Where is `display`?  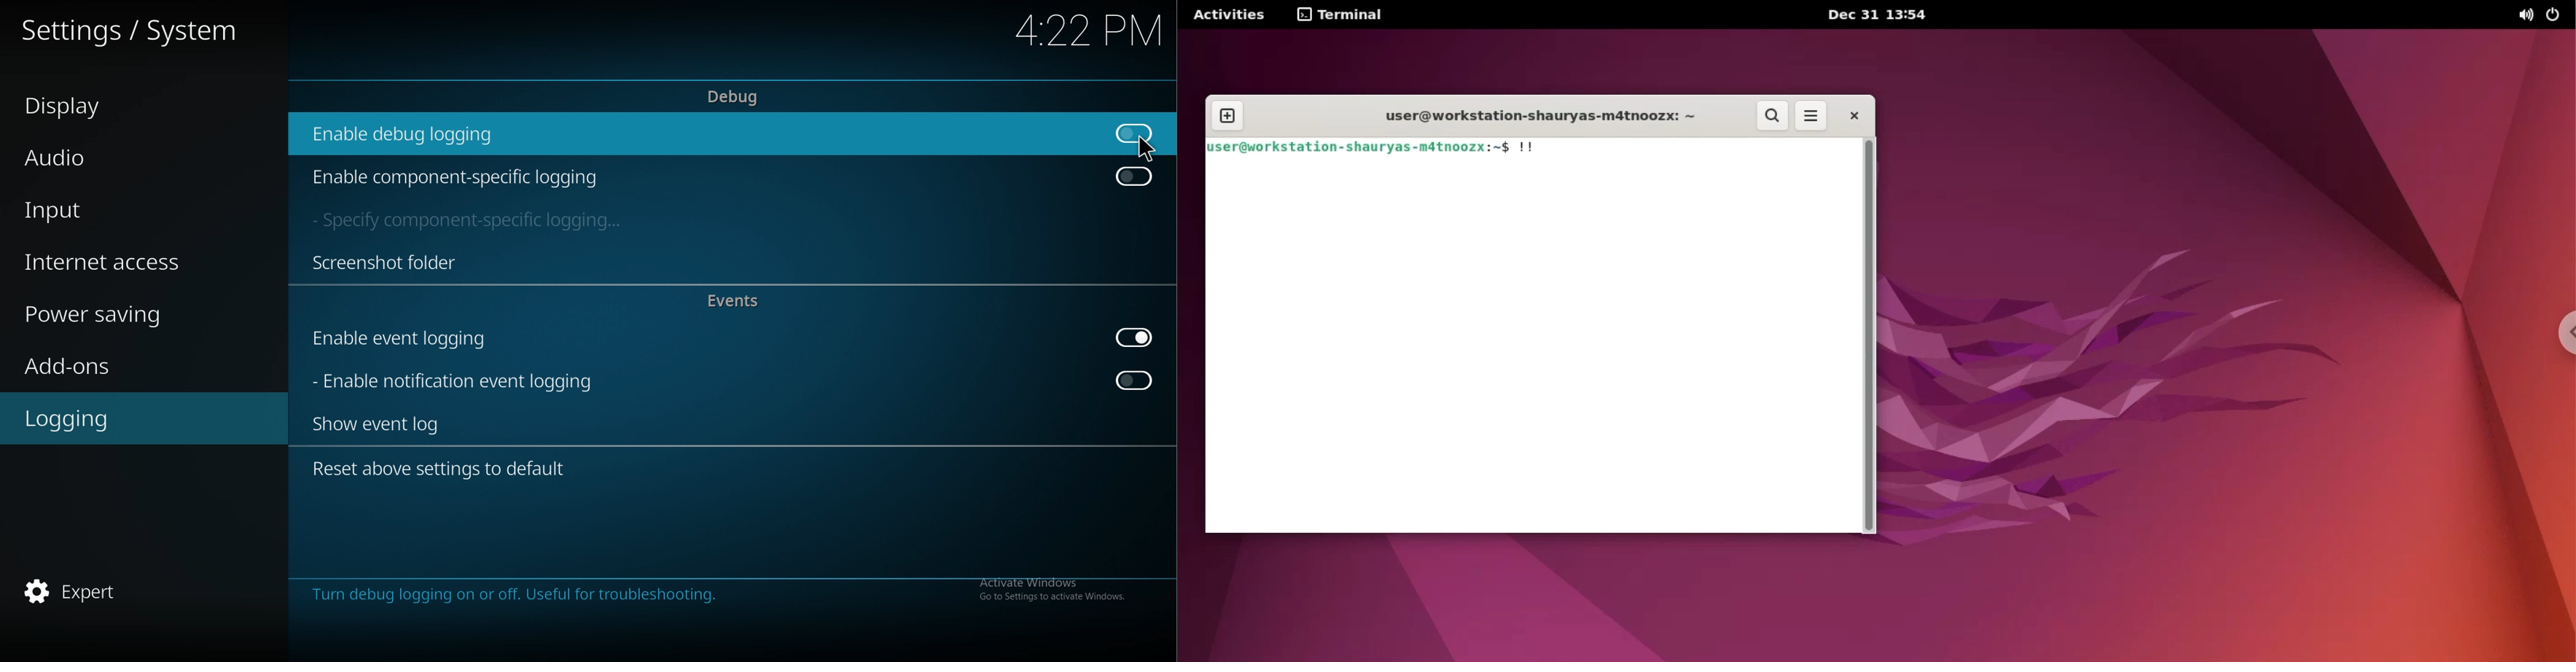 display is located at coordinates (123, 104).